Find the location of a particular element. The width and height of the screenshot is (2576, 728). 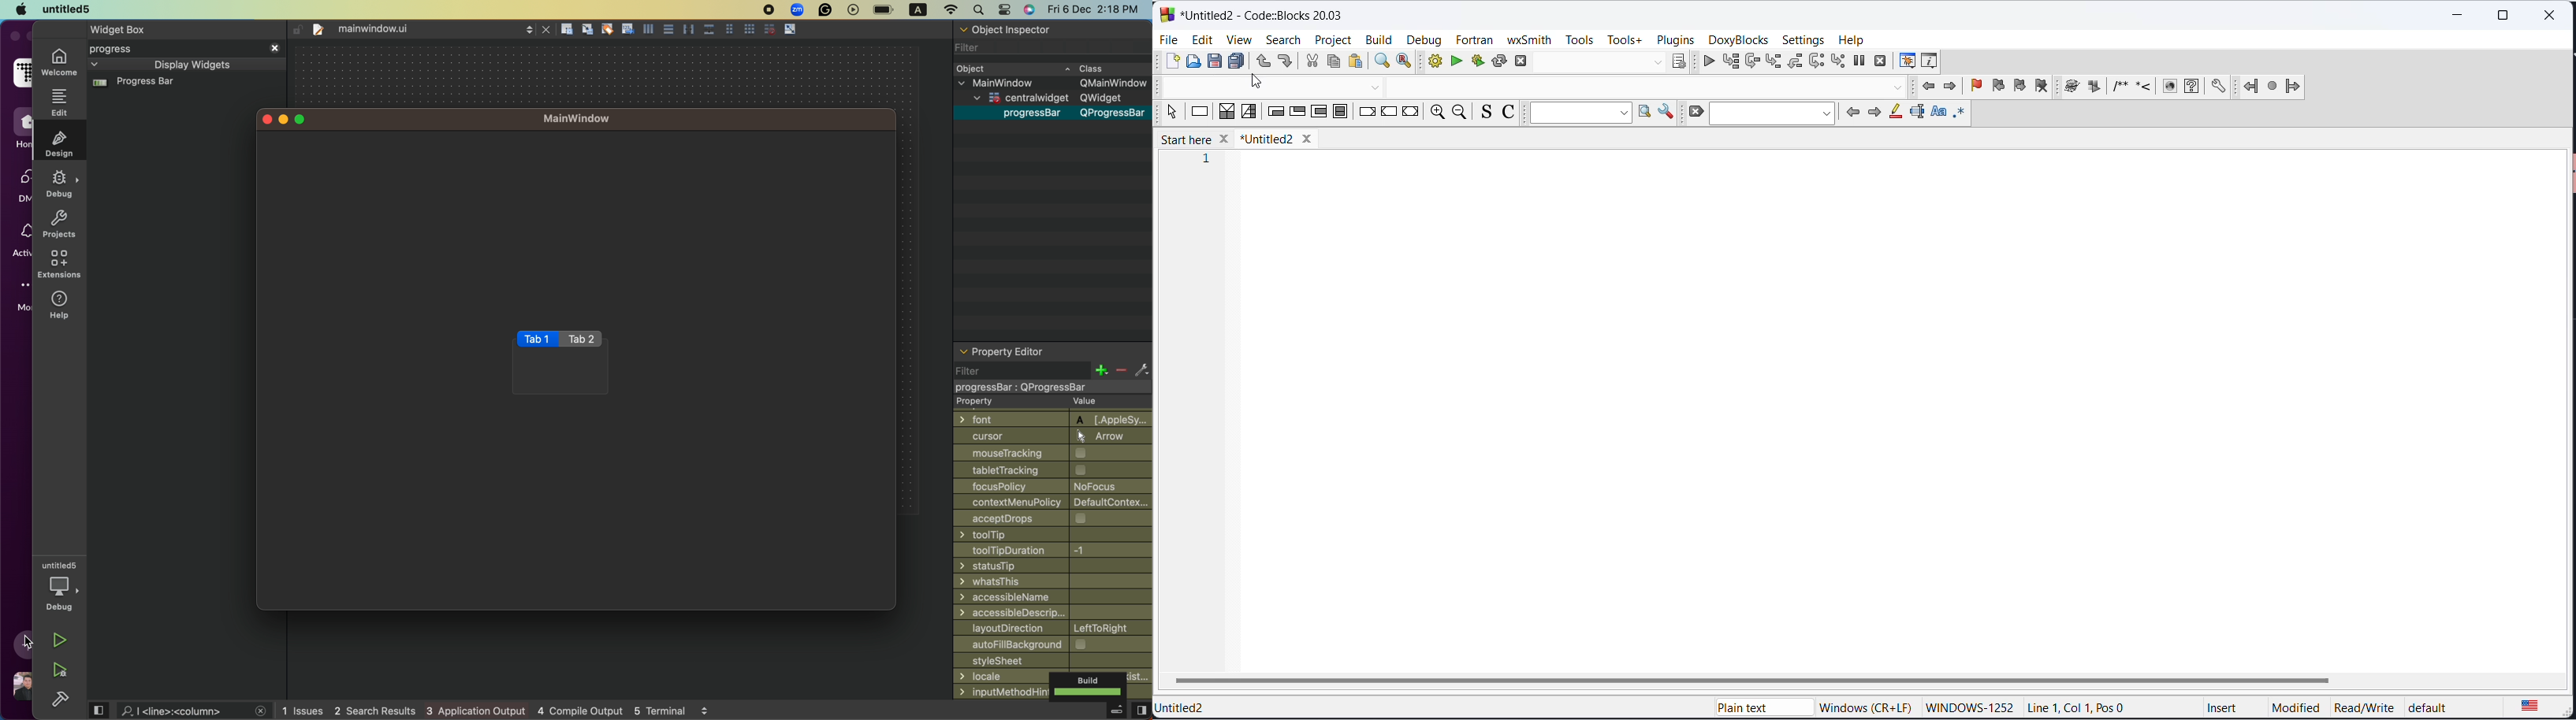

file is located at coordinates (1171, 38).